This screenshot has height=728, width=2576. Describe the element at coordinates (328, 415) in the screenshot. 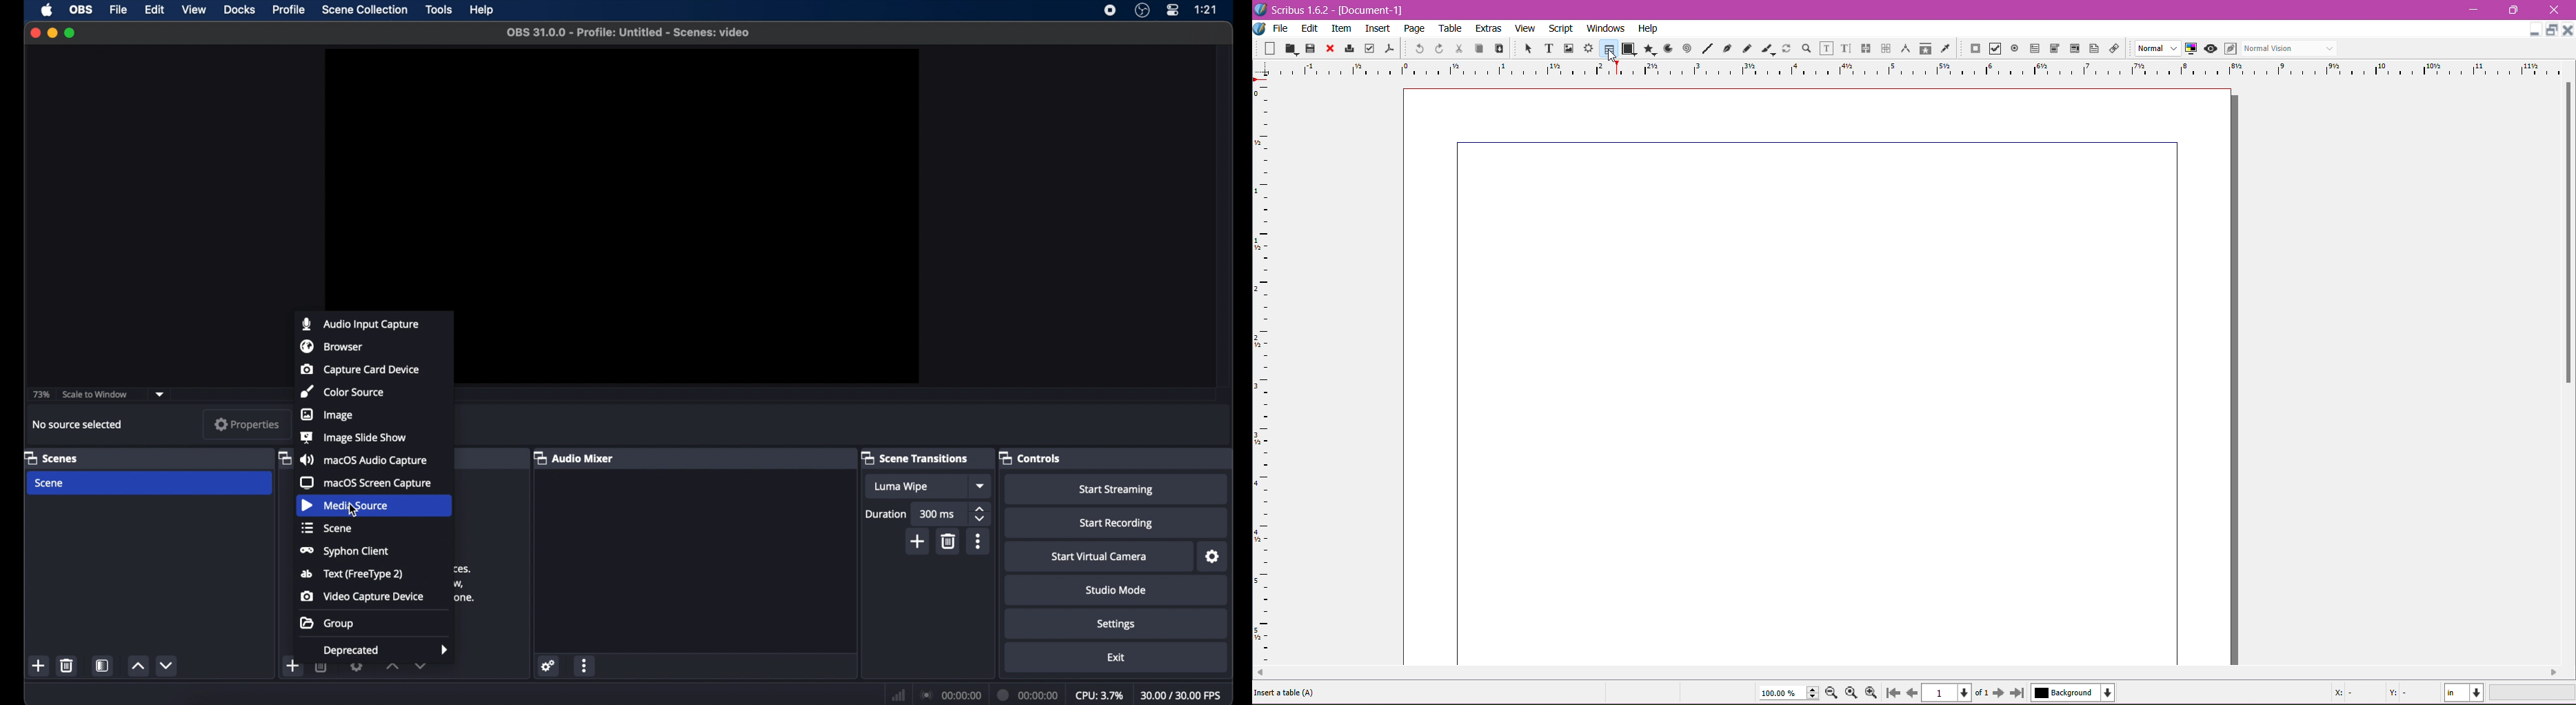

I see `image` at that location.